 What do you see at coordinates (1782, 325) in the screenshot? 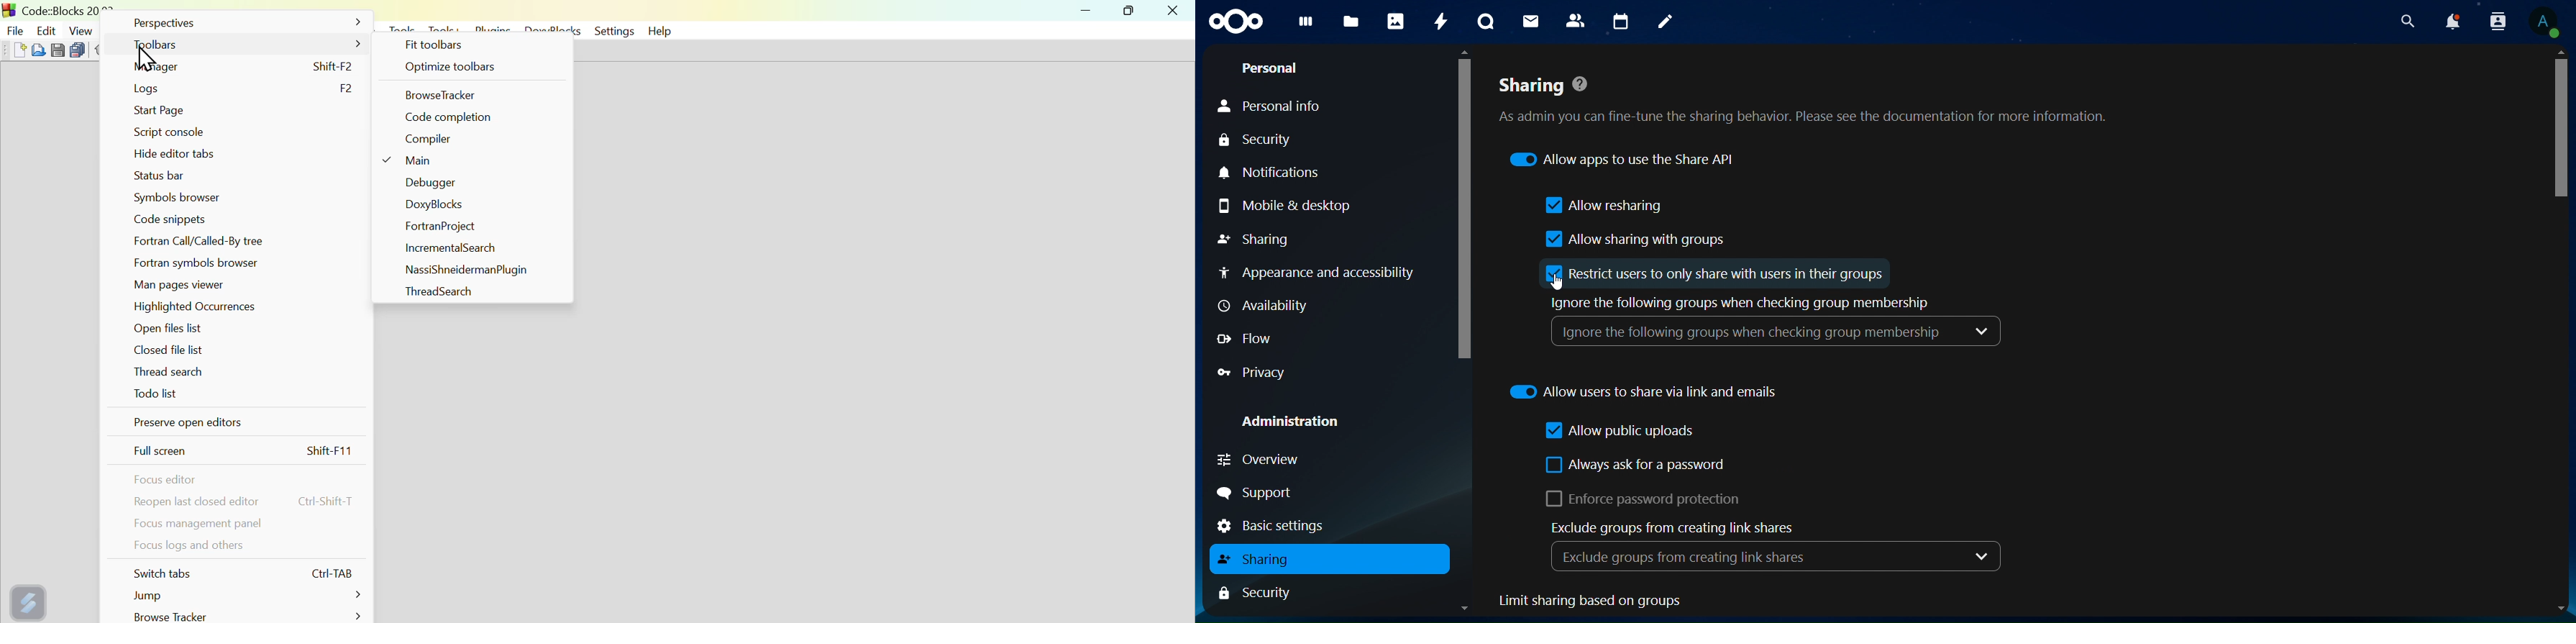
I see `ignore the following groups when checking group membership` at bounding box center [1782, 325].